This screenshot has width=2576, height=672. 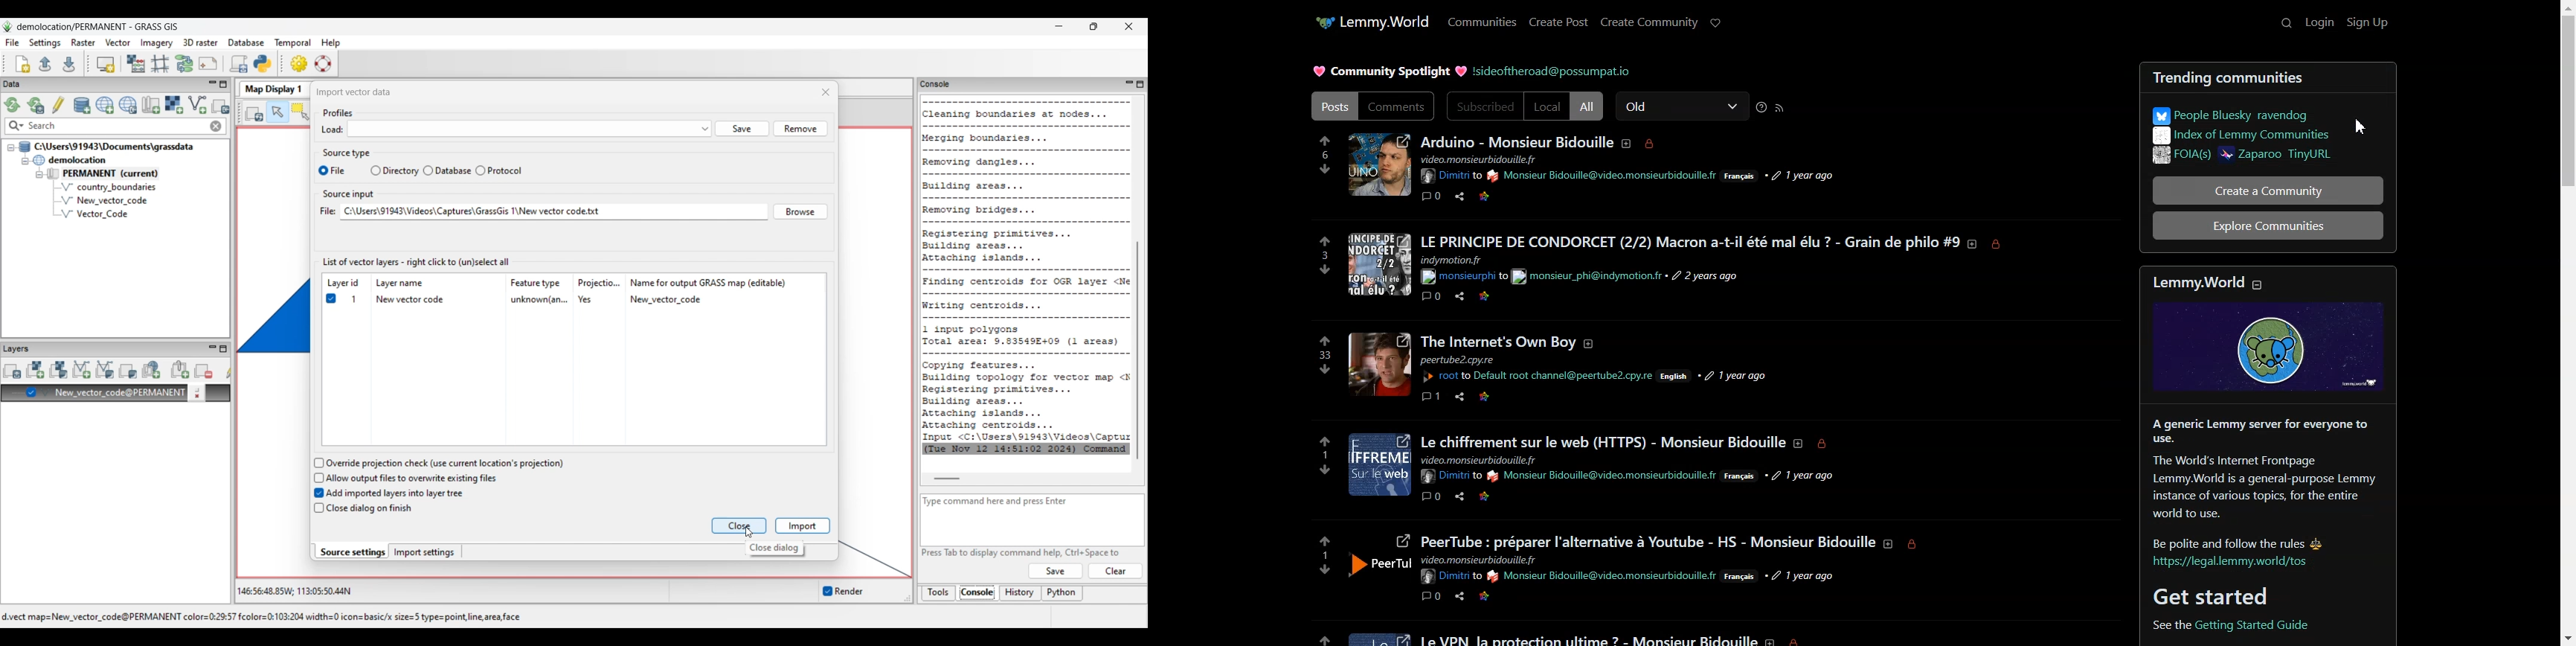 I want to click on See the, so click(x=2161, y=624).